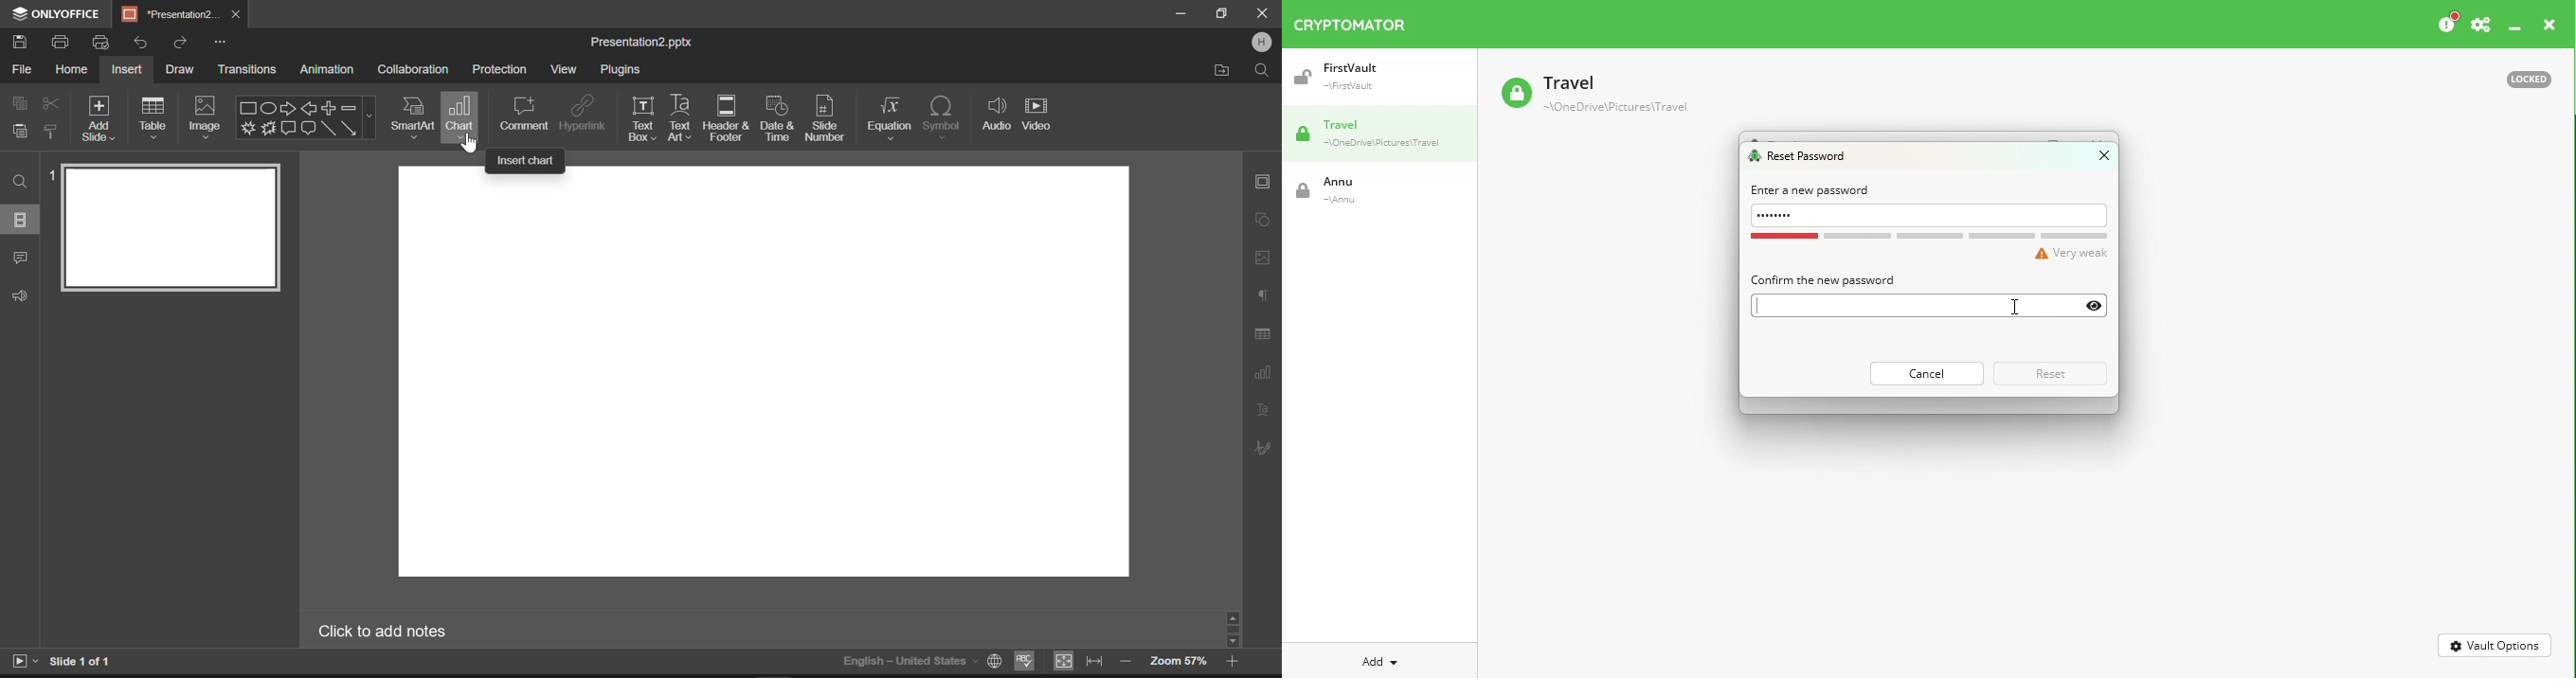  Describe the element at coordinates (248, 69) in the screenshot. I see `Transitions` at that location.